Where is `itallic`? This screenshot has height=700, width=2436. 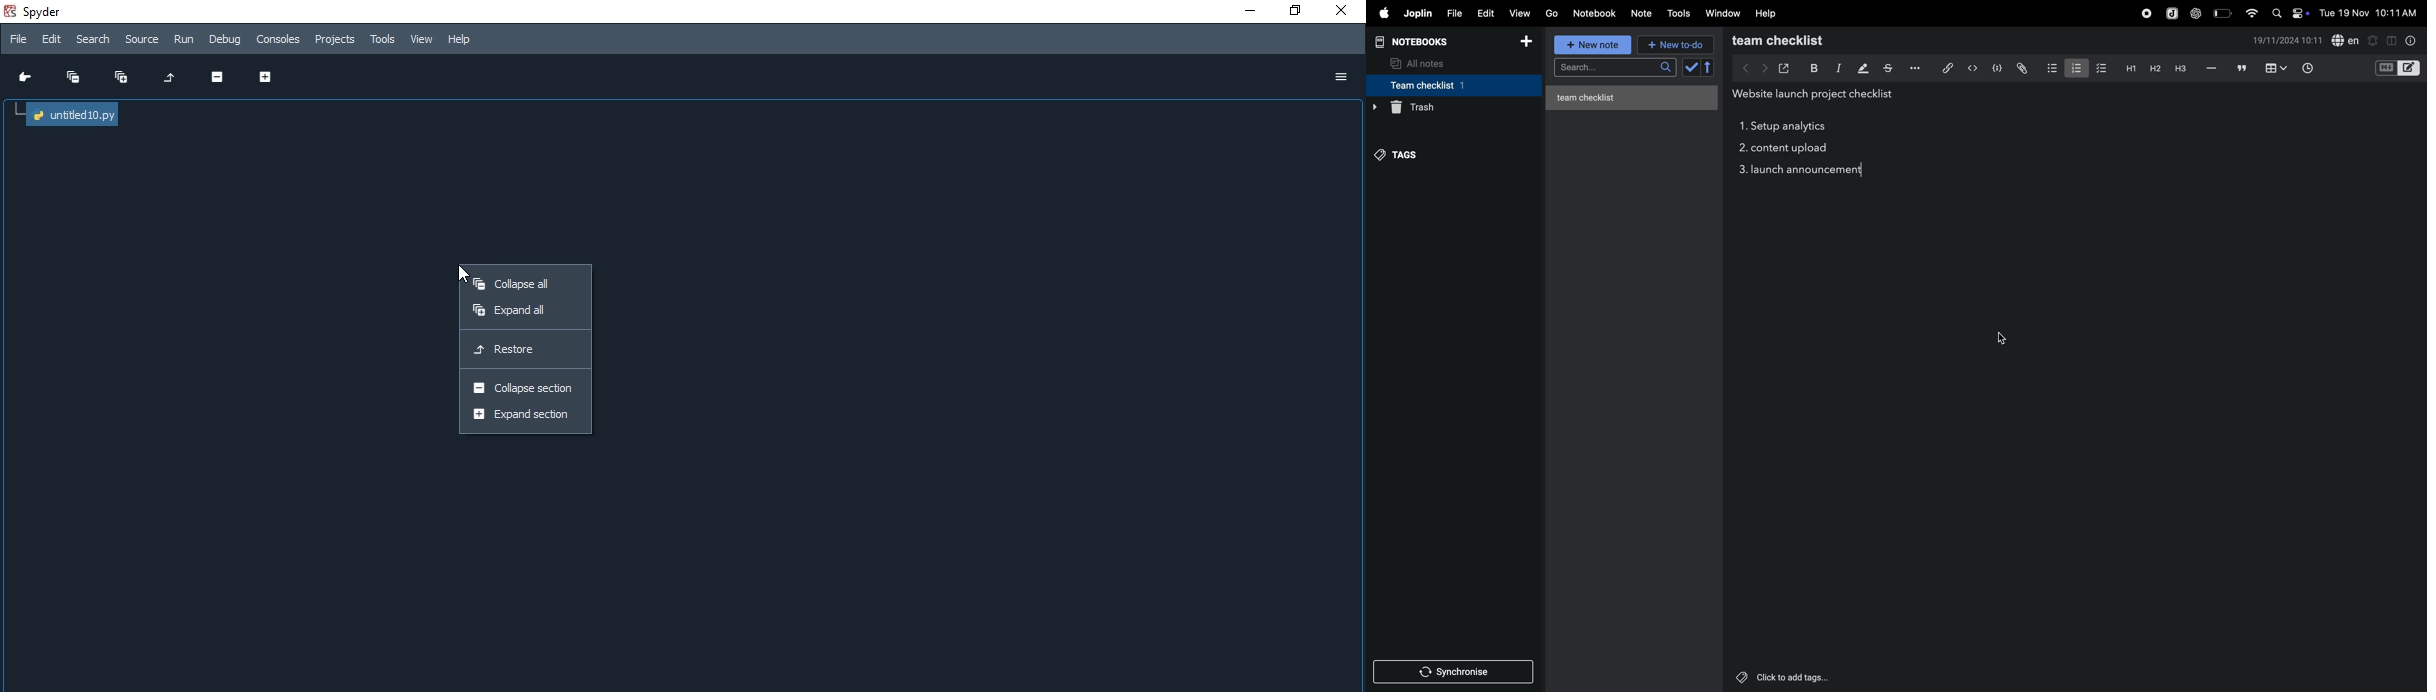
itallic is located at coordinates (1837, 68).